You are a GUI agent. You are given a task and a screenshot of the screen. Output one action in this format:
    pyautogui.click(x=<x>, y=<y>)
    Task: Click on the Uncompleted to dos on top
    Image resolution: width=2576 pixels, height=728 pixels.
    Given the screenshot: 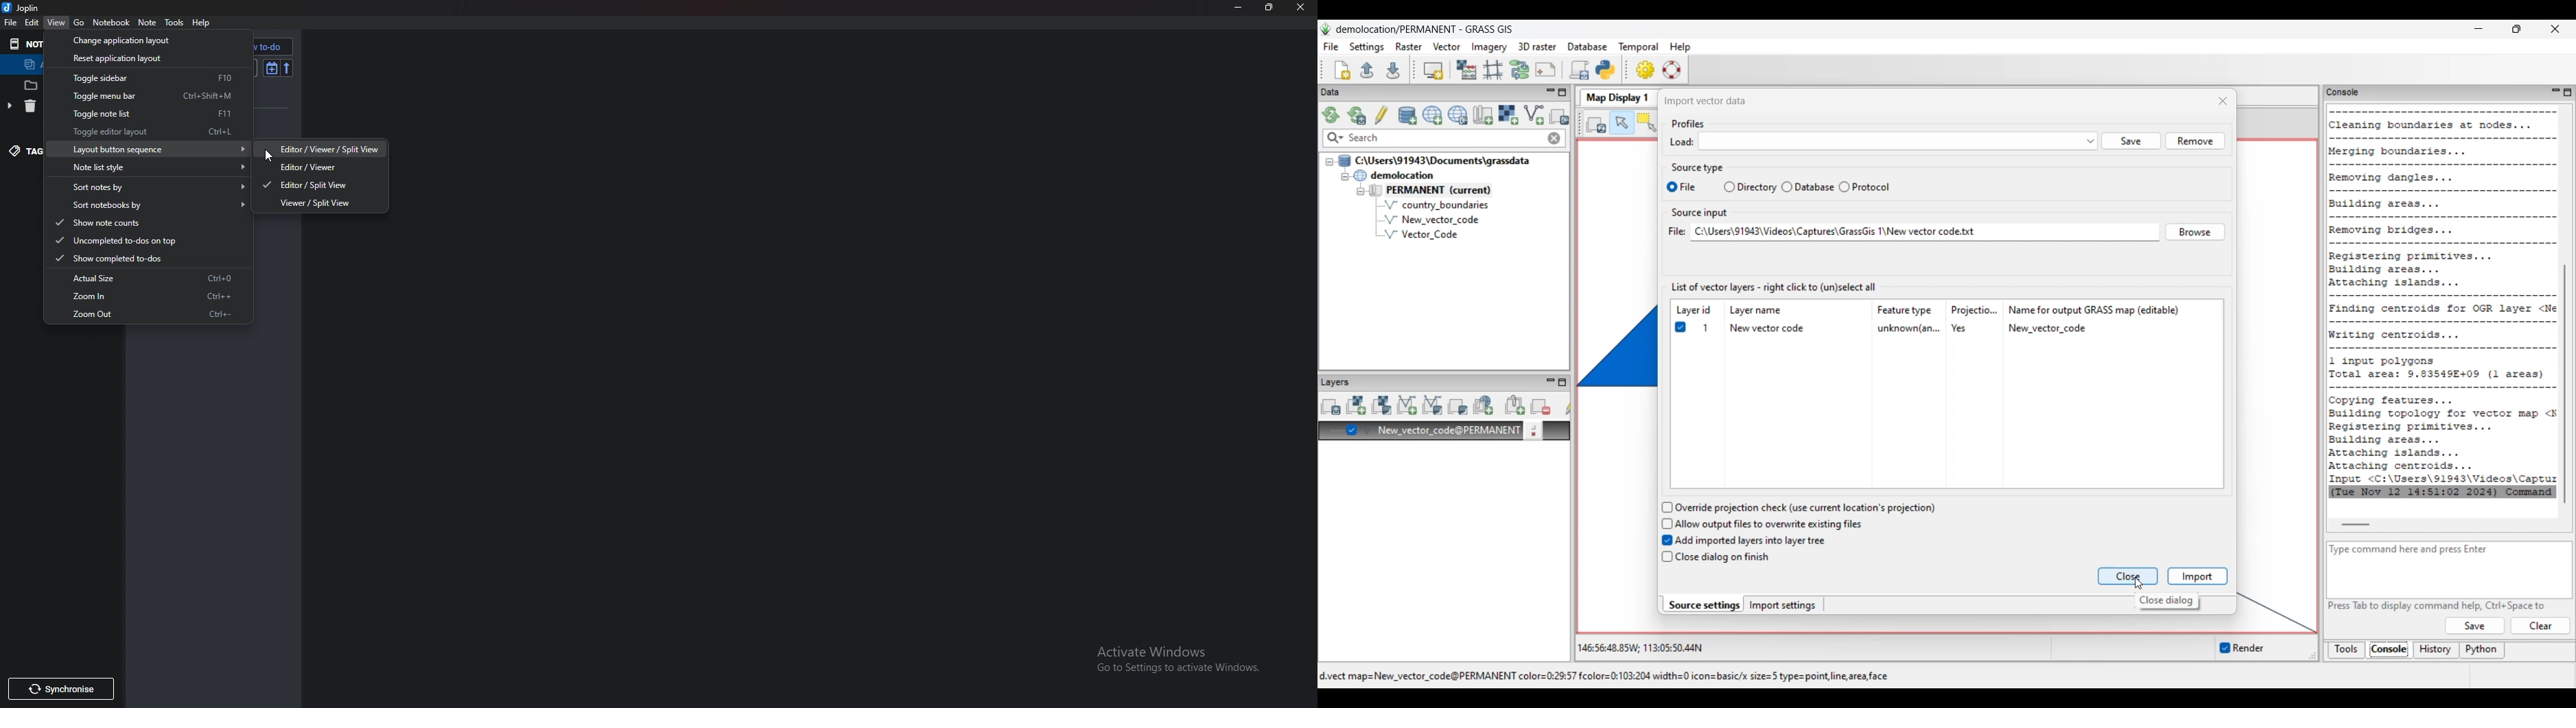 What is the action you would take?
    pyautogui.click(x=133, y=240)
    